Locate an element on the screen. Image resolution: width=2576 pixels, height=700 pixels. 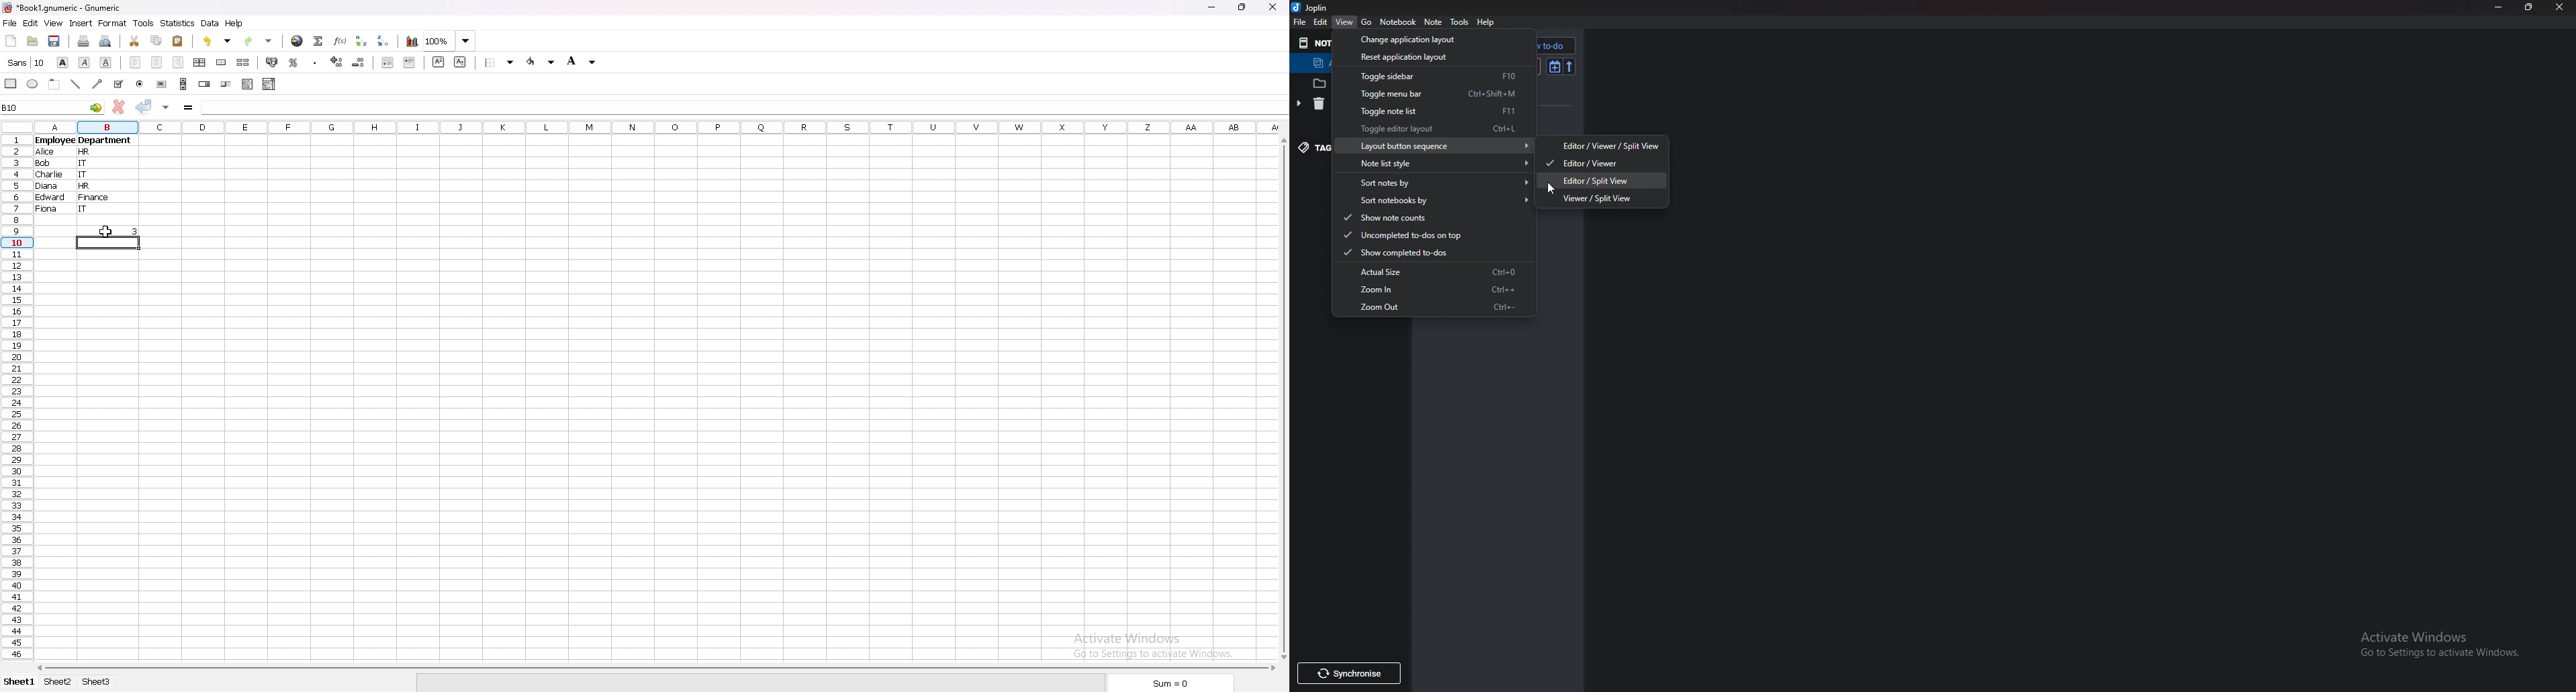
superscript is located at coordinates (439, 61).